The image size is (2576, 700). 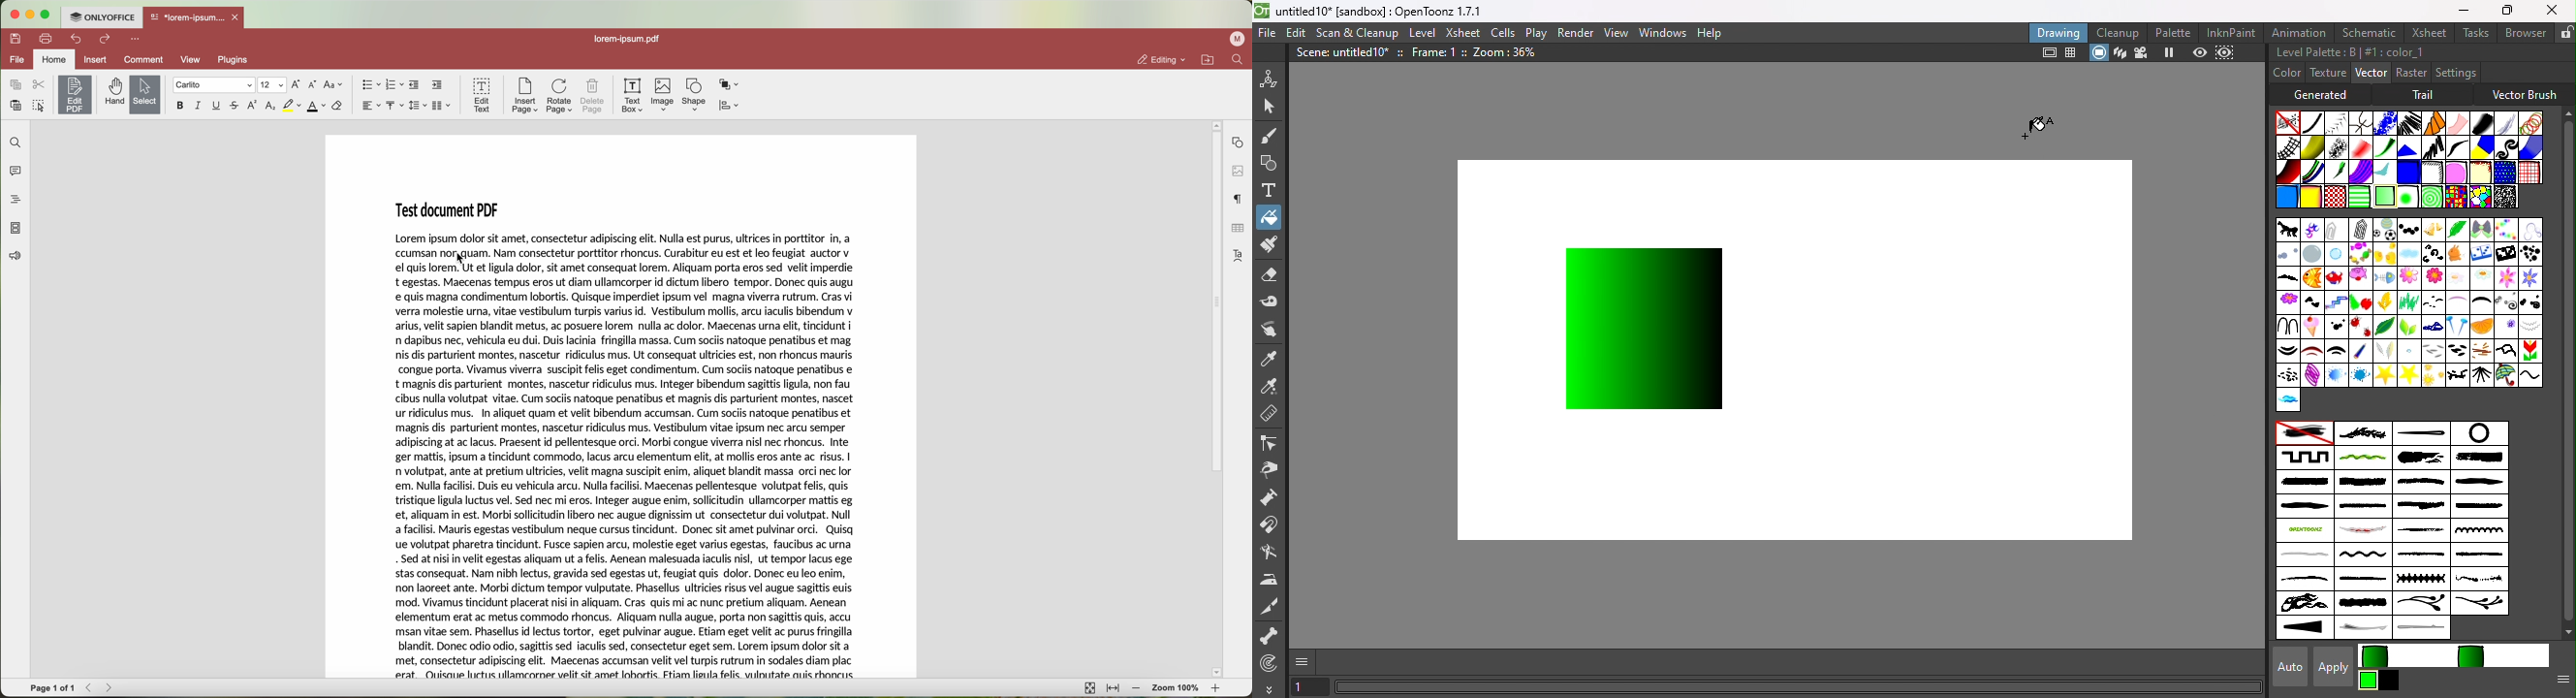 I want to click on Beehive, so click(x=2479, y=198).